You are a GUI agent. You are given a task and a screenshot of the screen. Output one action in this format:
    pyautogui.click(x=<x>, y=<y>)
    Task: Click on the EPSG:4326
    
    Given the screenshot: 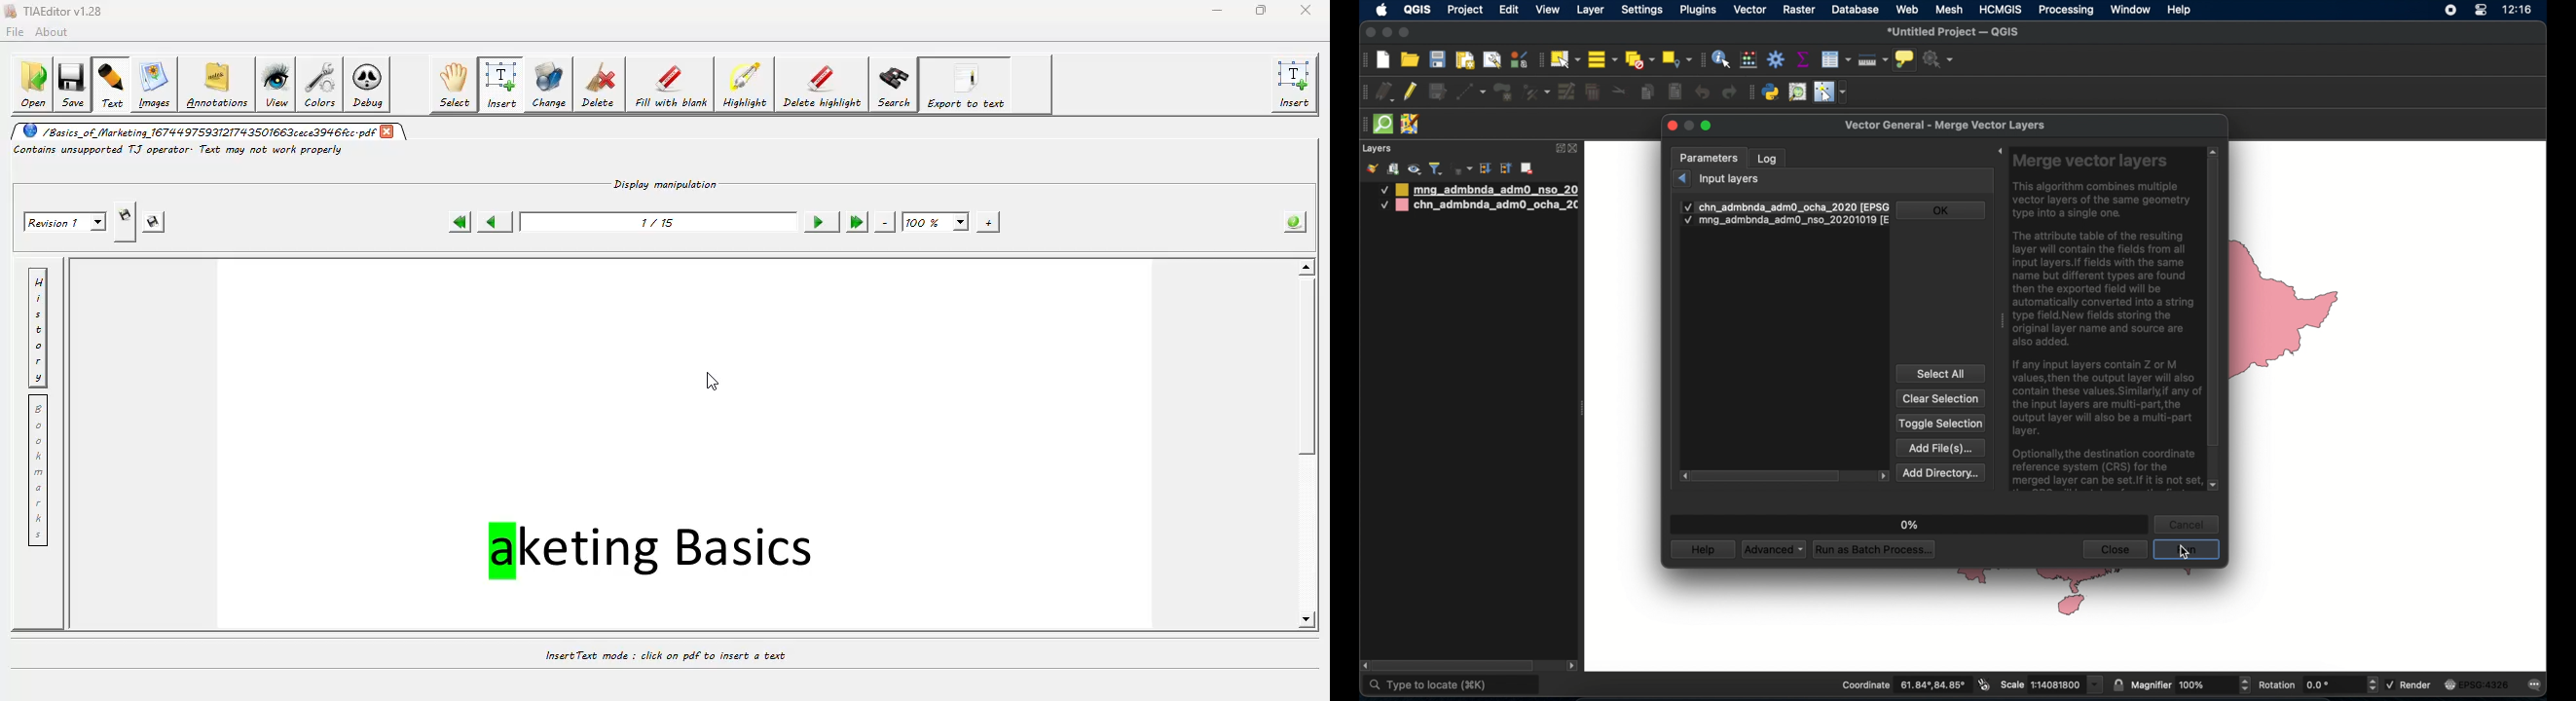 What is the action you would take?
    pyautogui.click(x=2477, y=685)
    